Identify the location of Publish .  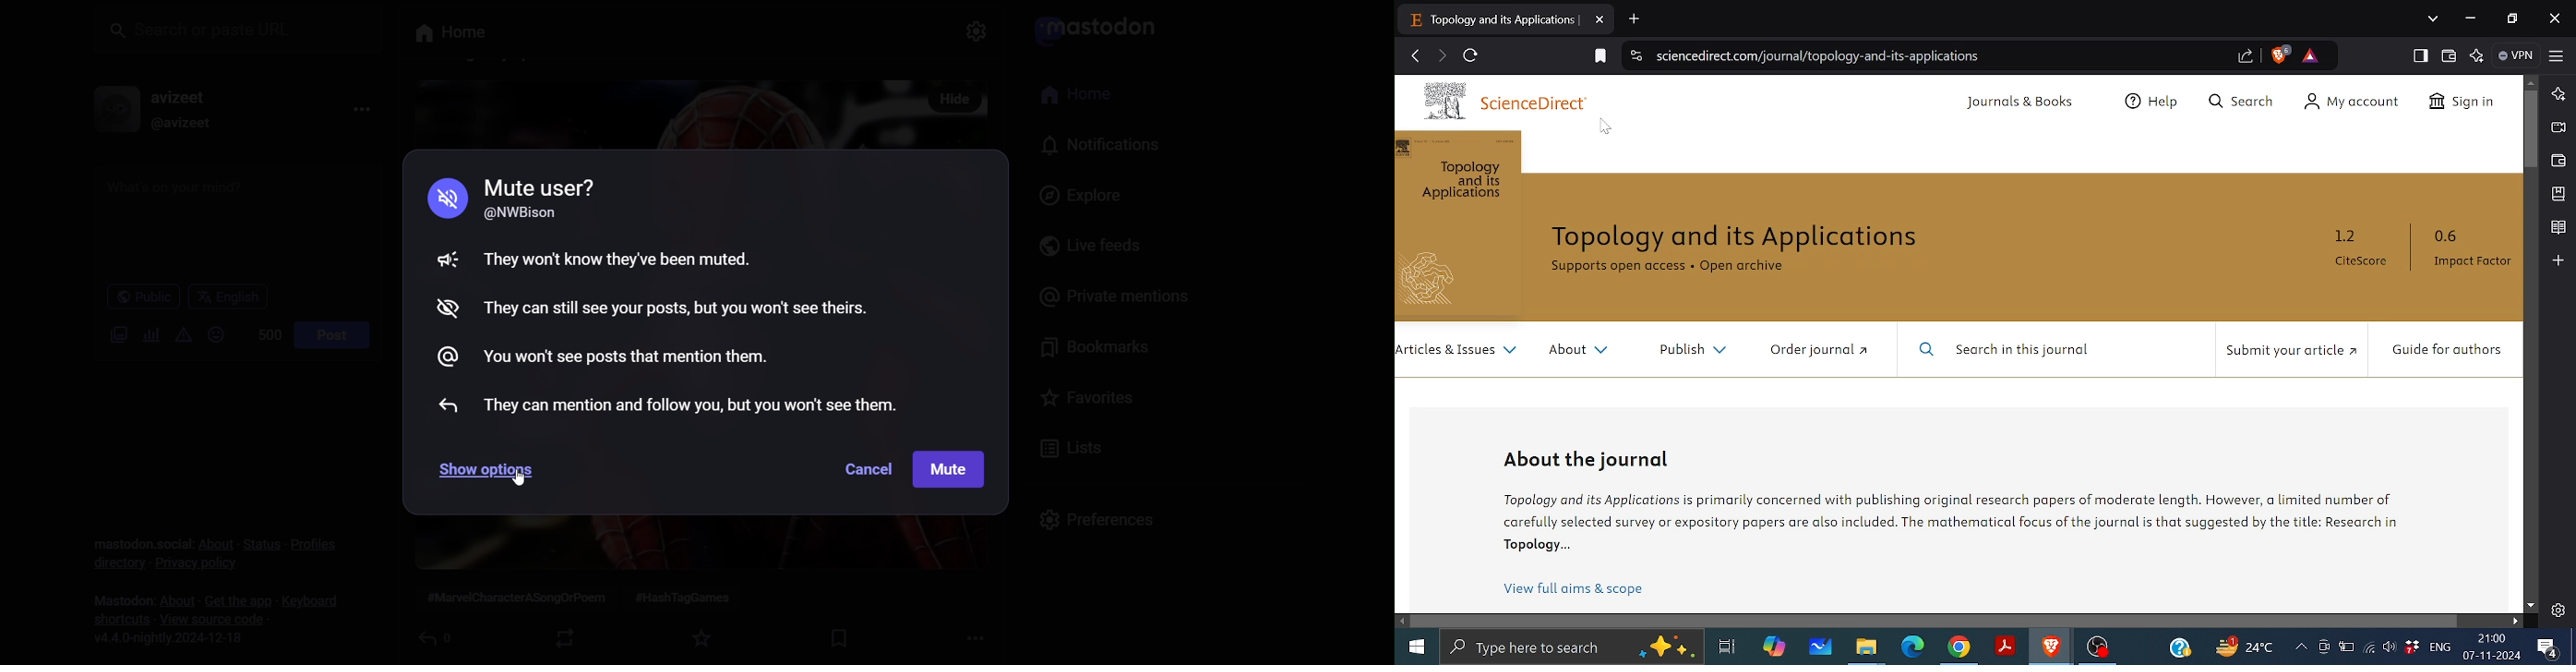
(1694, 351).